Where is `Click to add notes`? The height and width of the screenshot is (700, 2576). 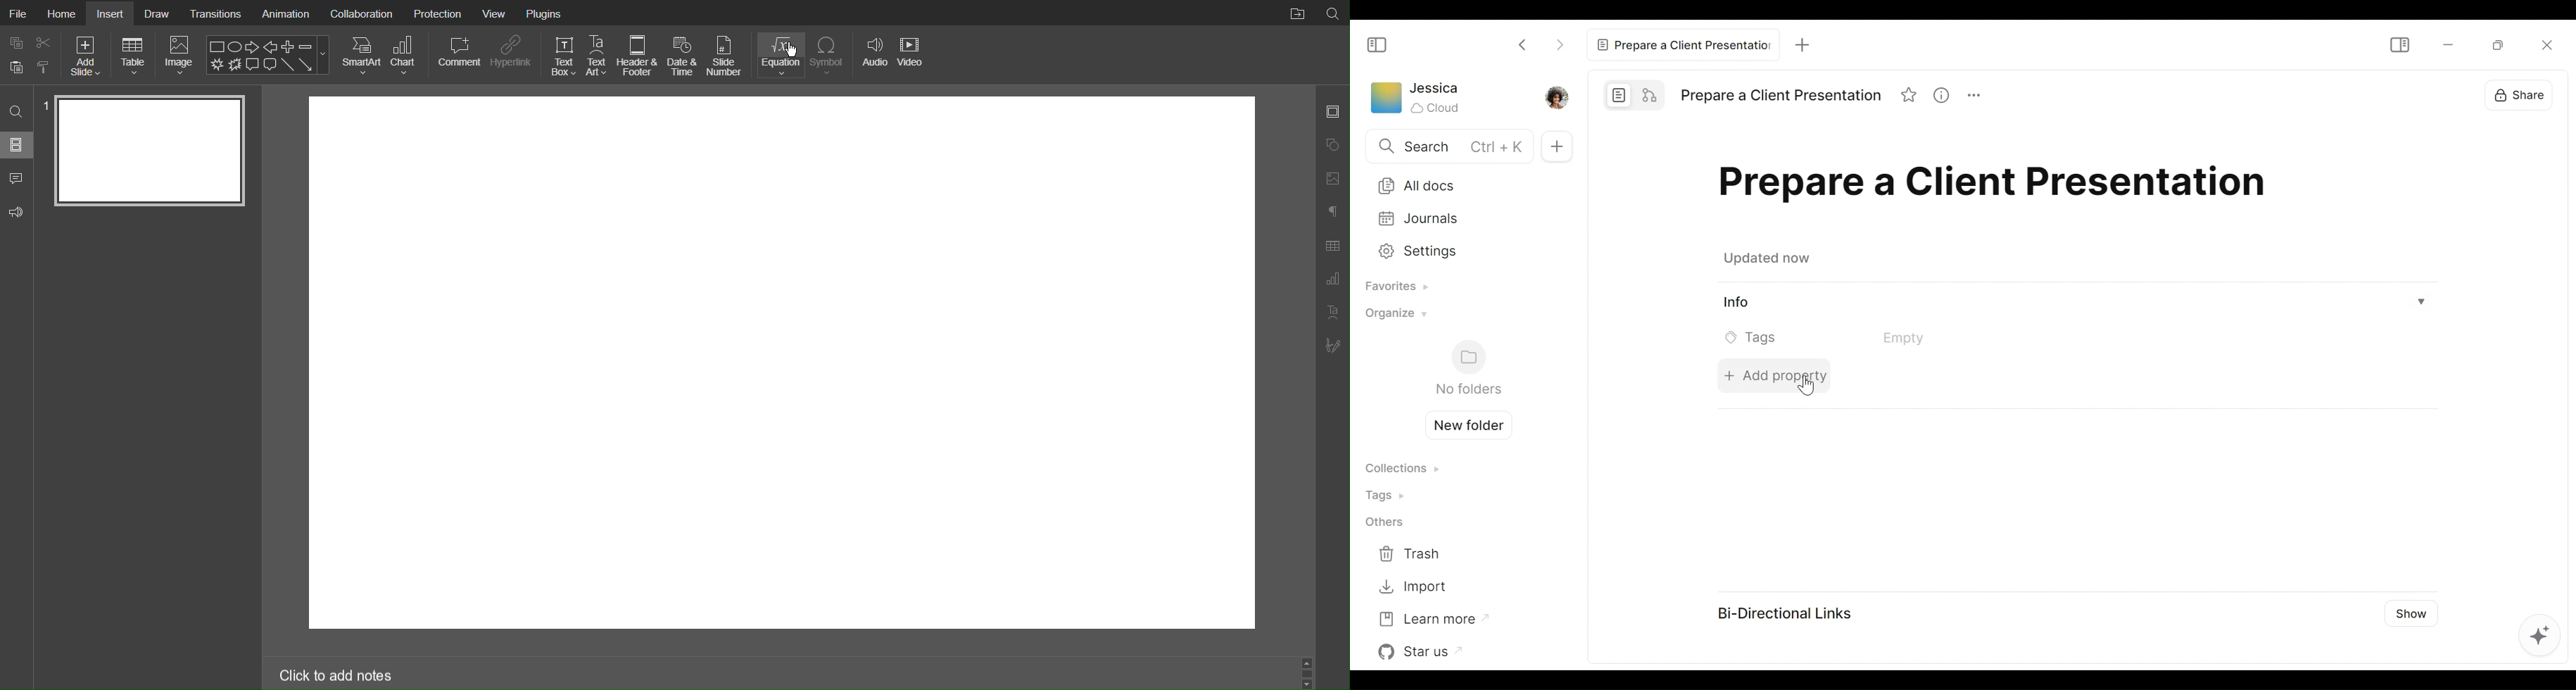 Click to add notes is located at coordinates (335, 677).